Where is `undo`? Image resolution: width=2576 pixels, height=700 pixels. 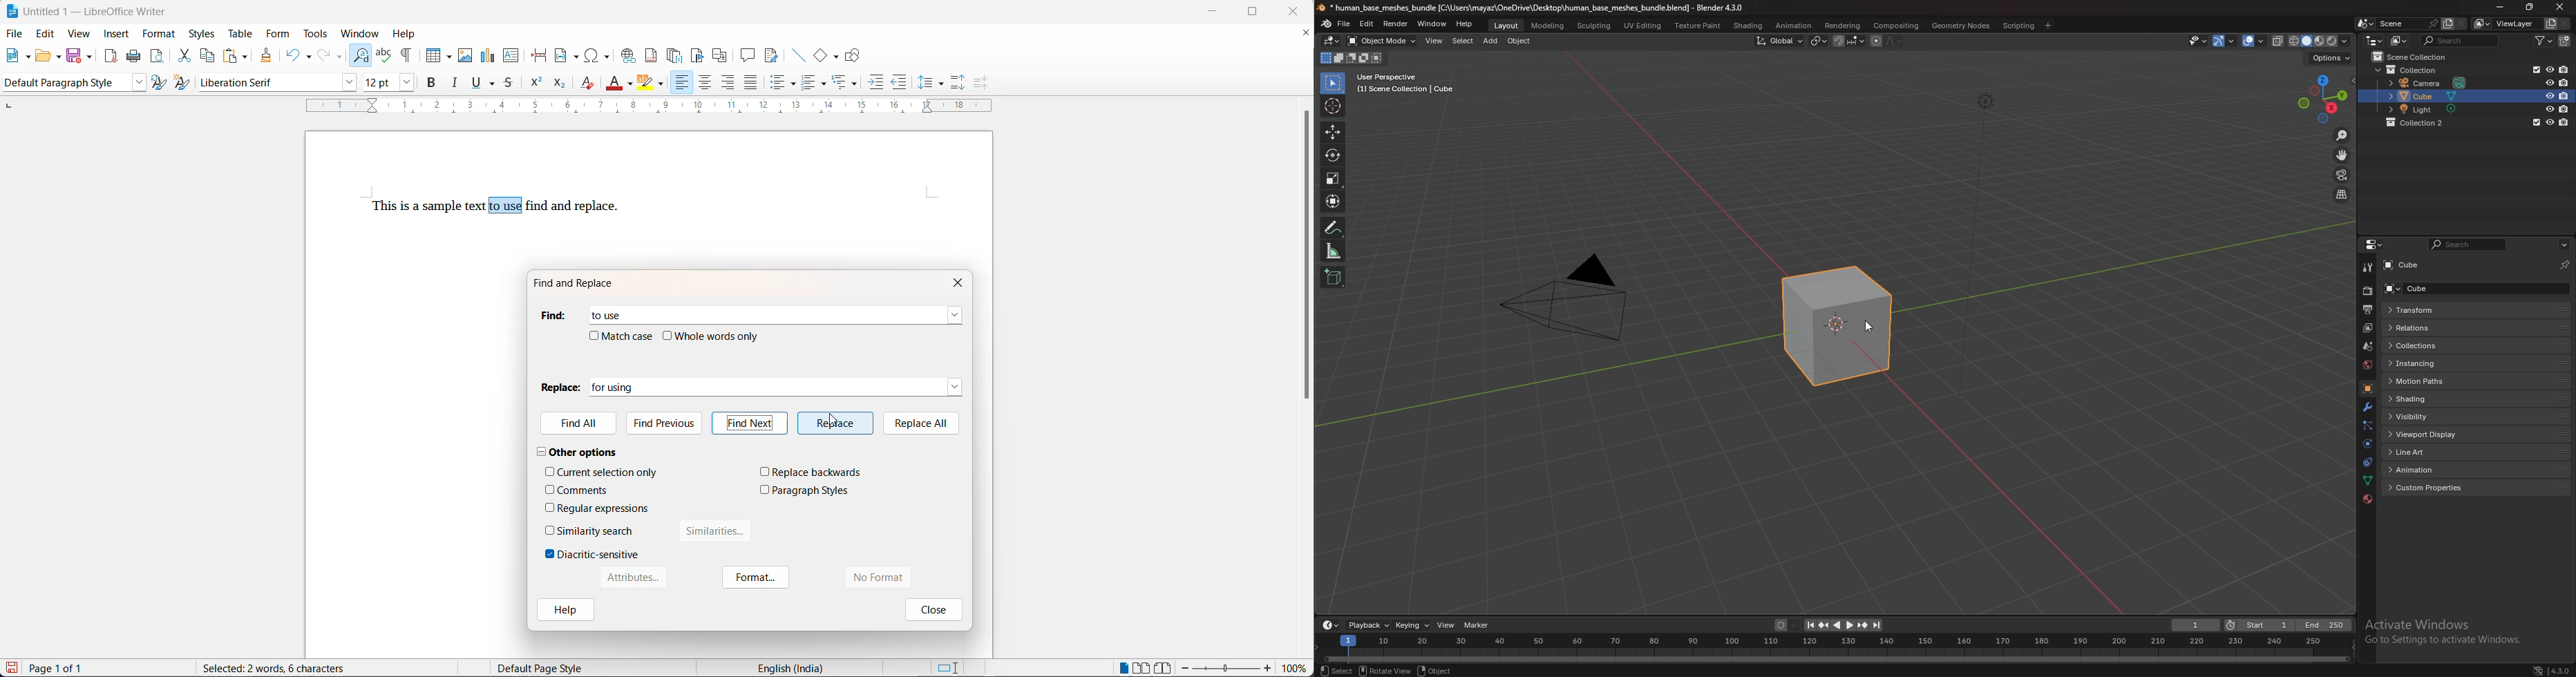
undo is located at coordinates (292, 54).